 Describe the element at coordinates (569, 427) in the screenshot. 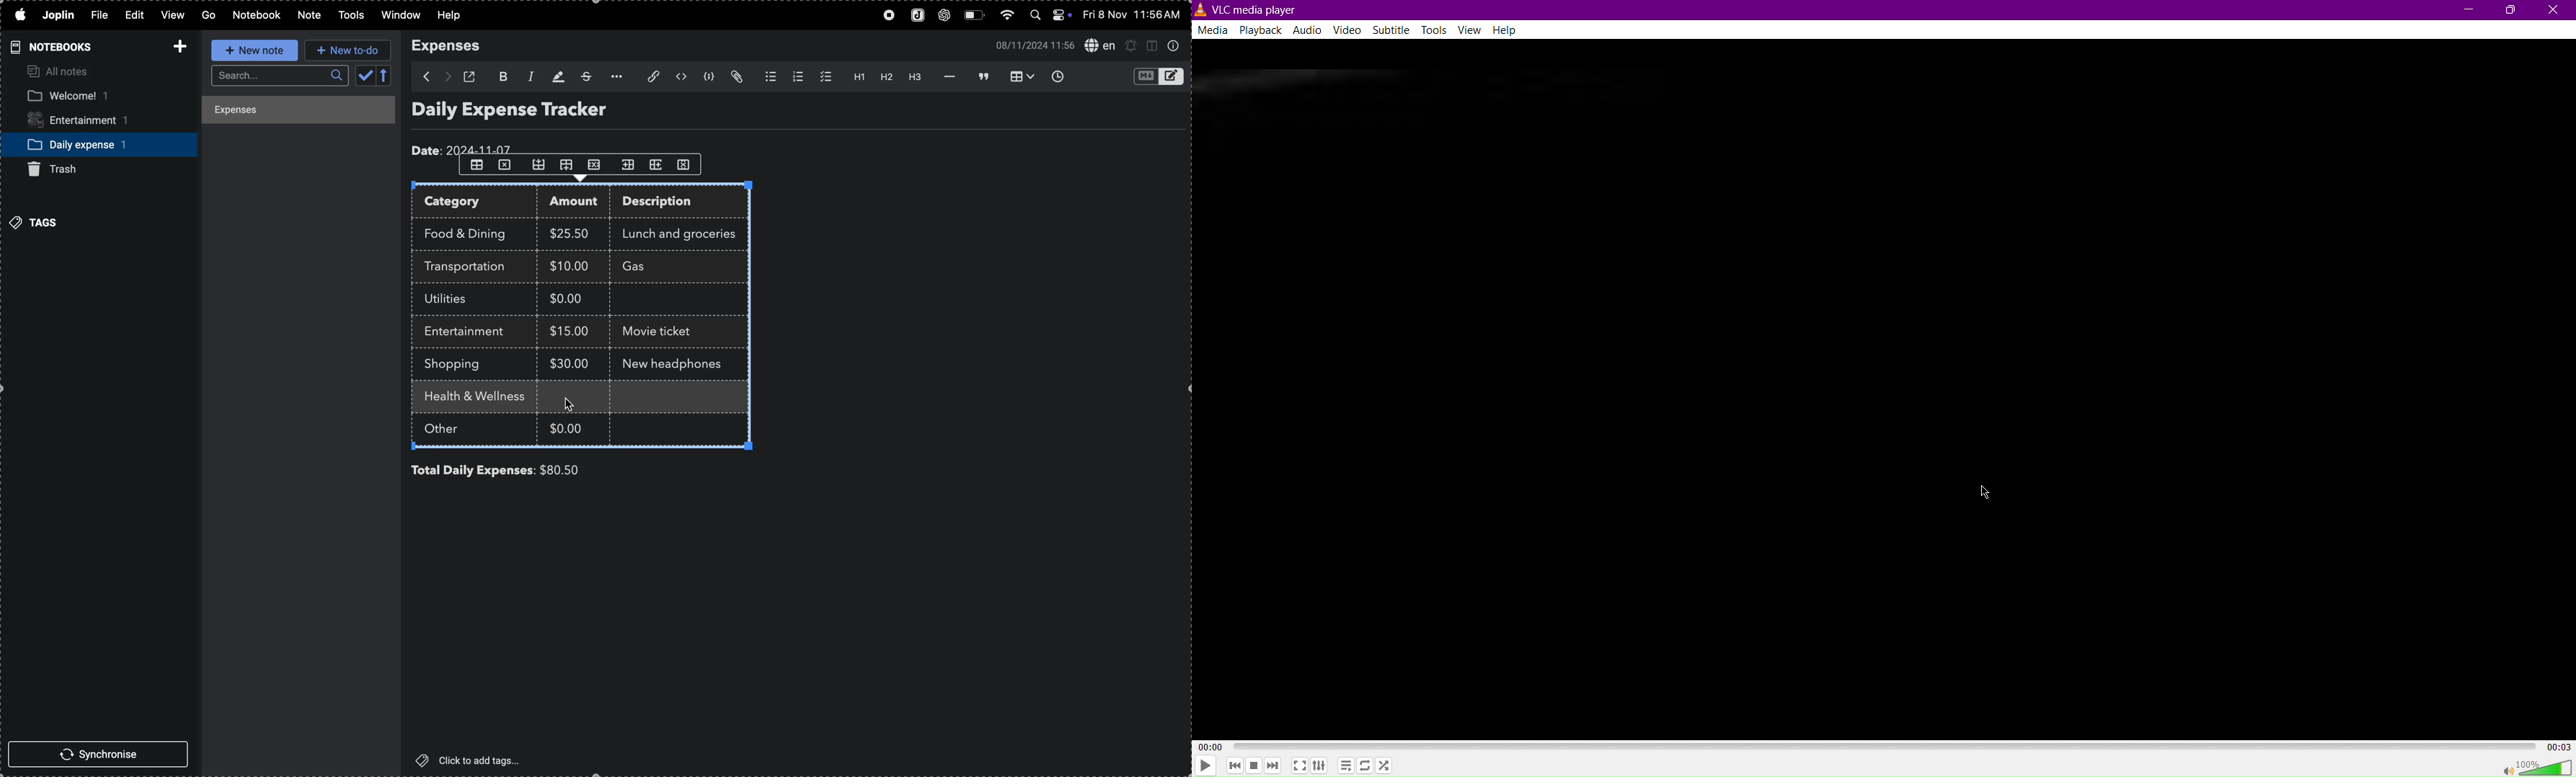

I see `$0.00` at that location.